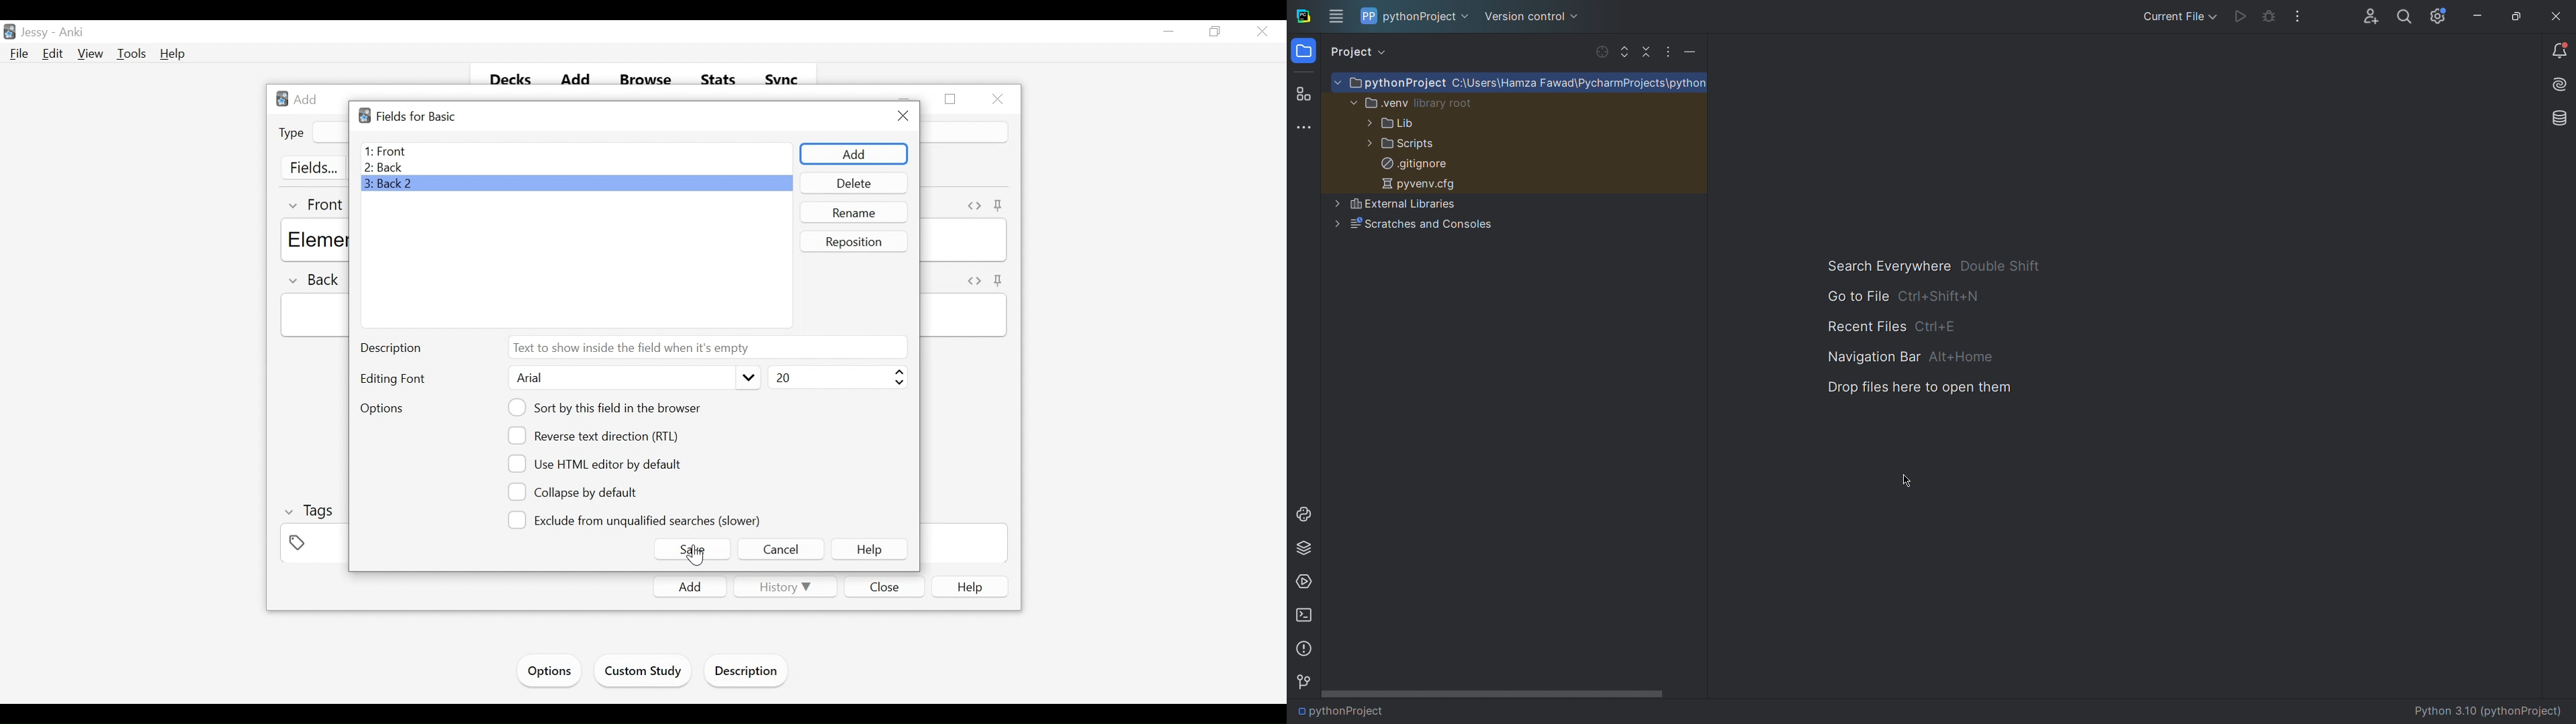 This screenshot has height=728, width=2576. I want to click on  Exclude from unqualified searches (slower), so click(636, 520).